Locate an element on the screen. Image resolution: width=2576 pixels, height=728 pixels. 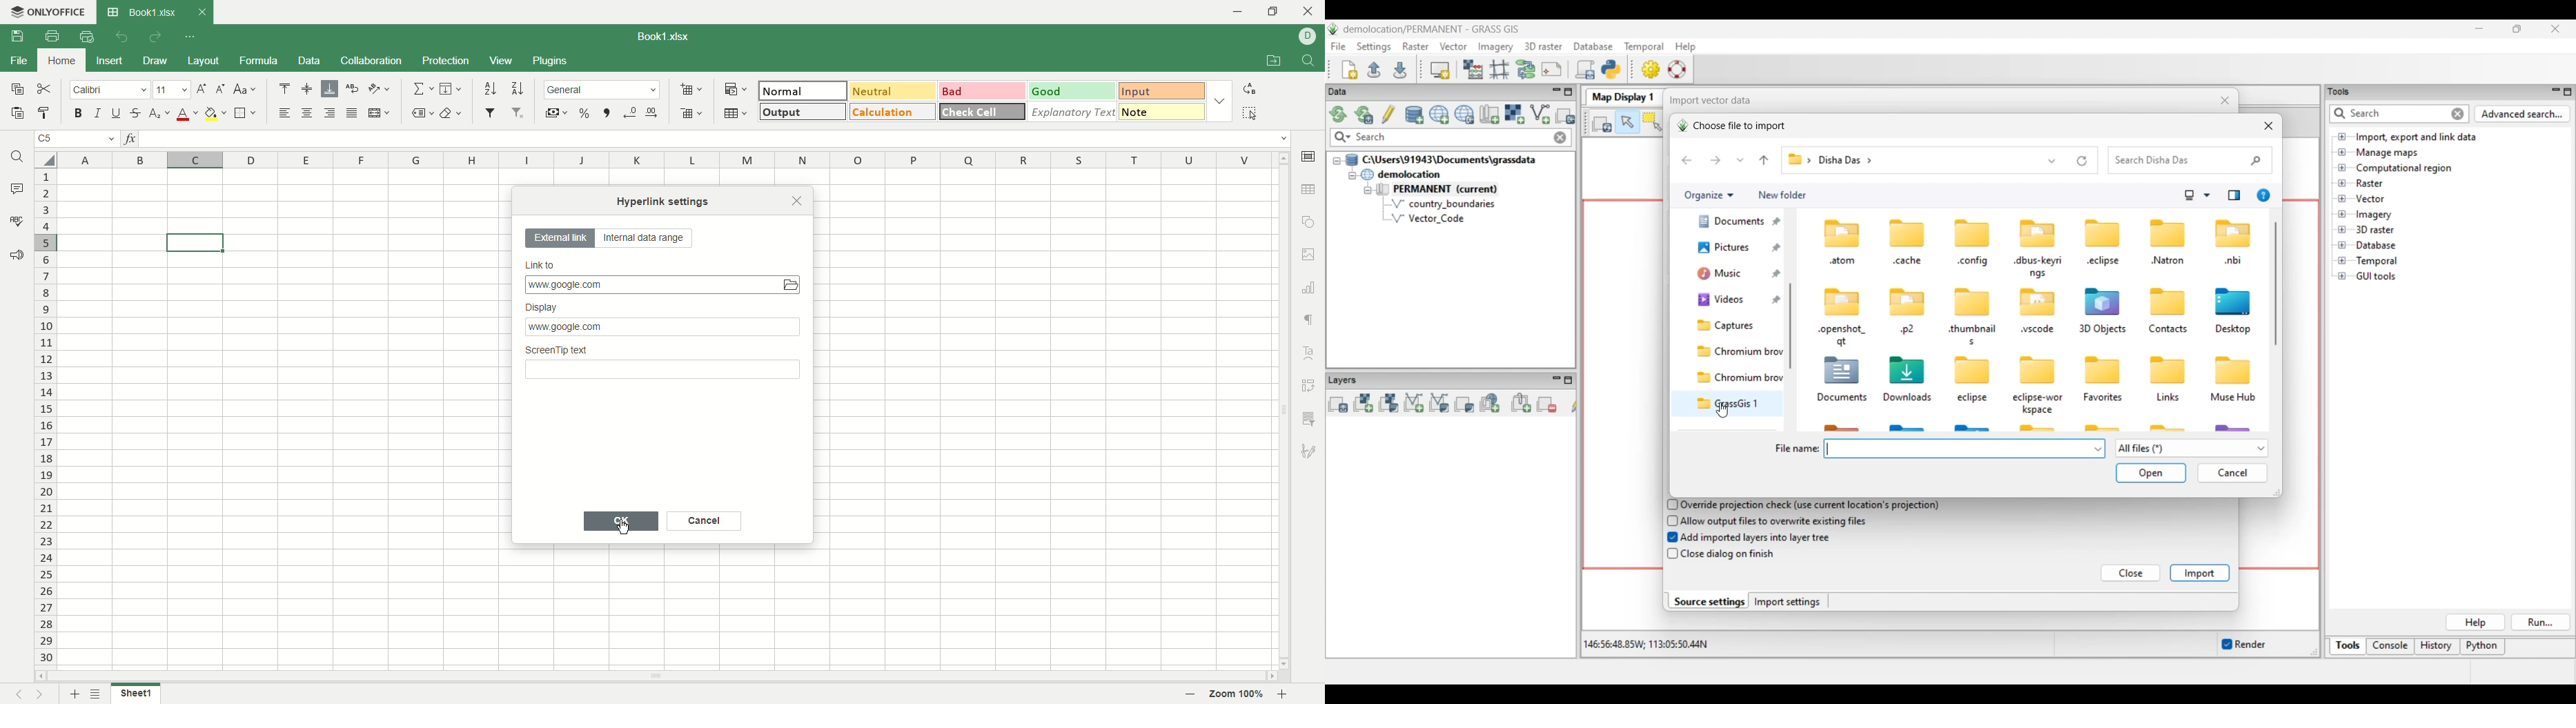
vertical scroll bar is located at coordinates (1280, 413).